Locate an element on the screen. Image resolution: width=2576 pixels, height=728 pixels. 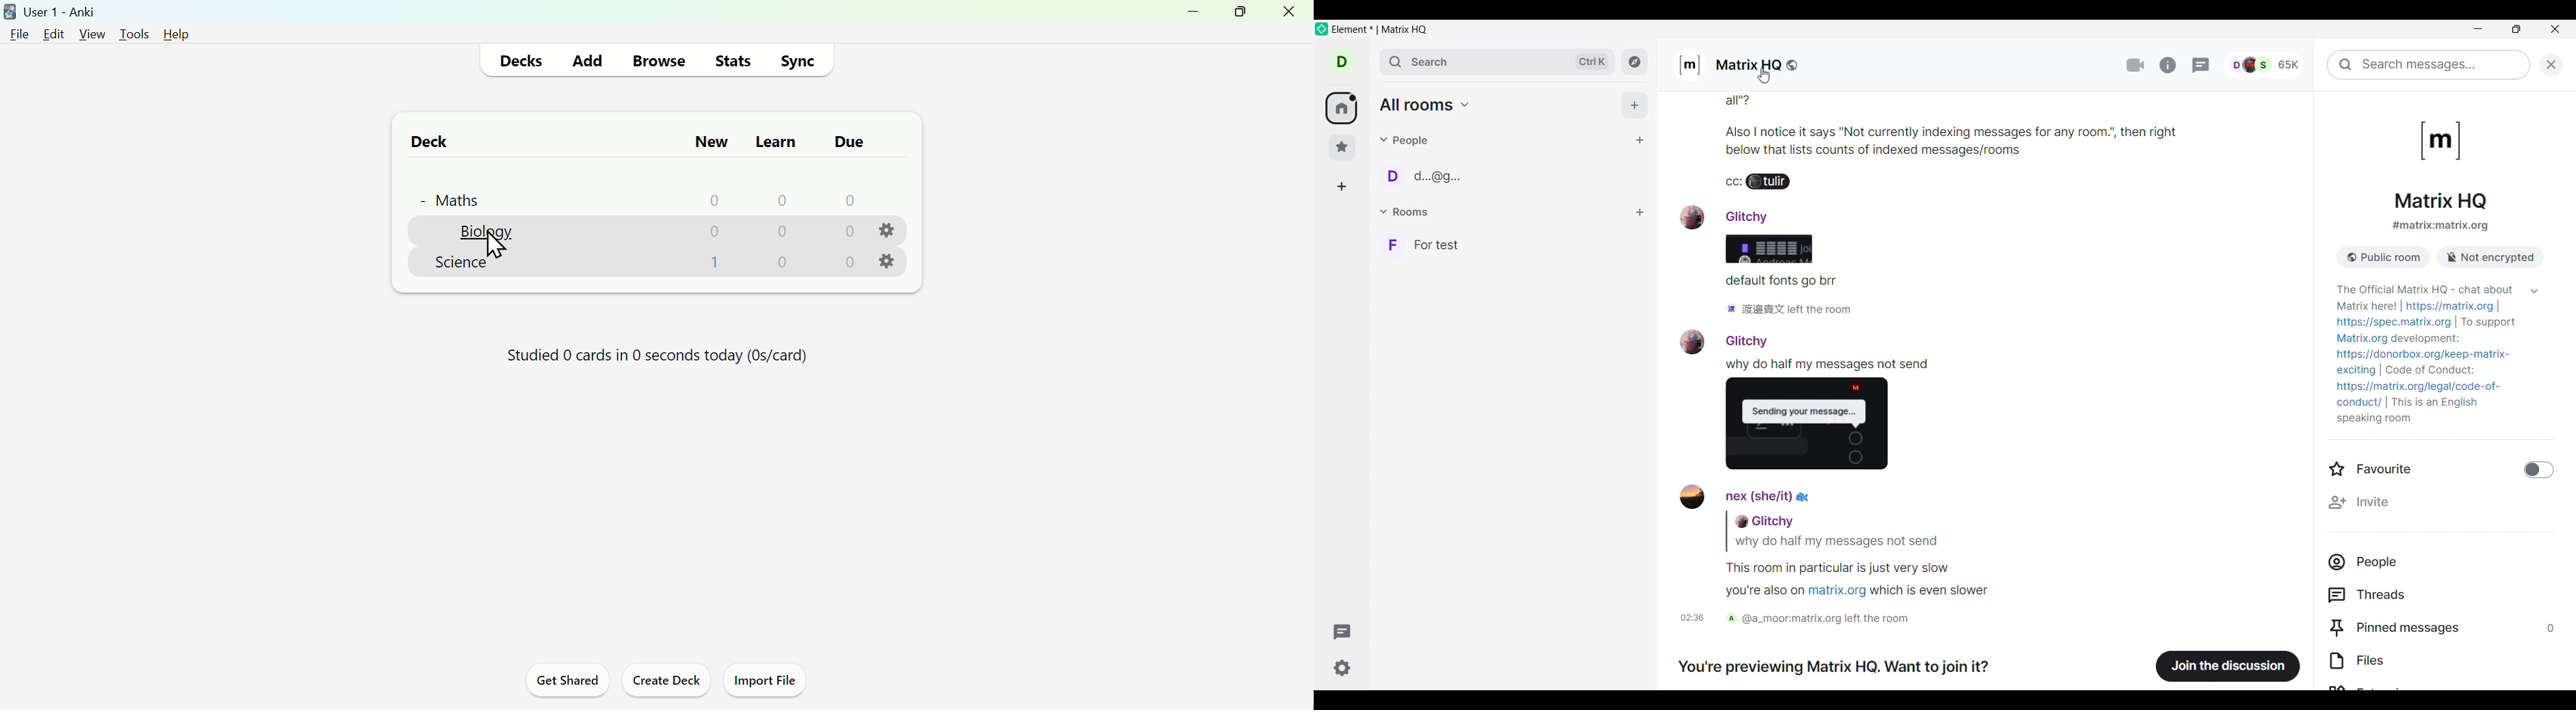
Decks is located at coordinates (524, 60).